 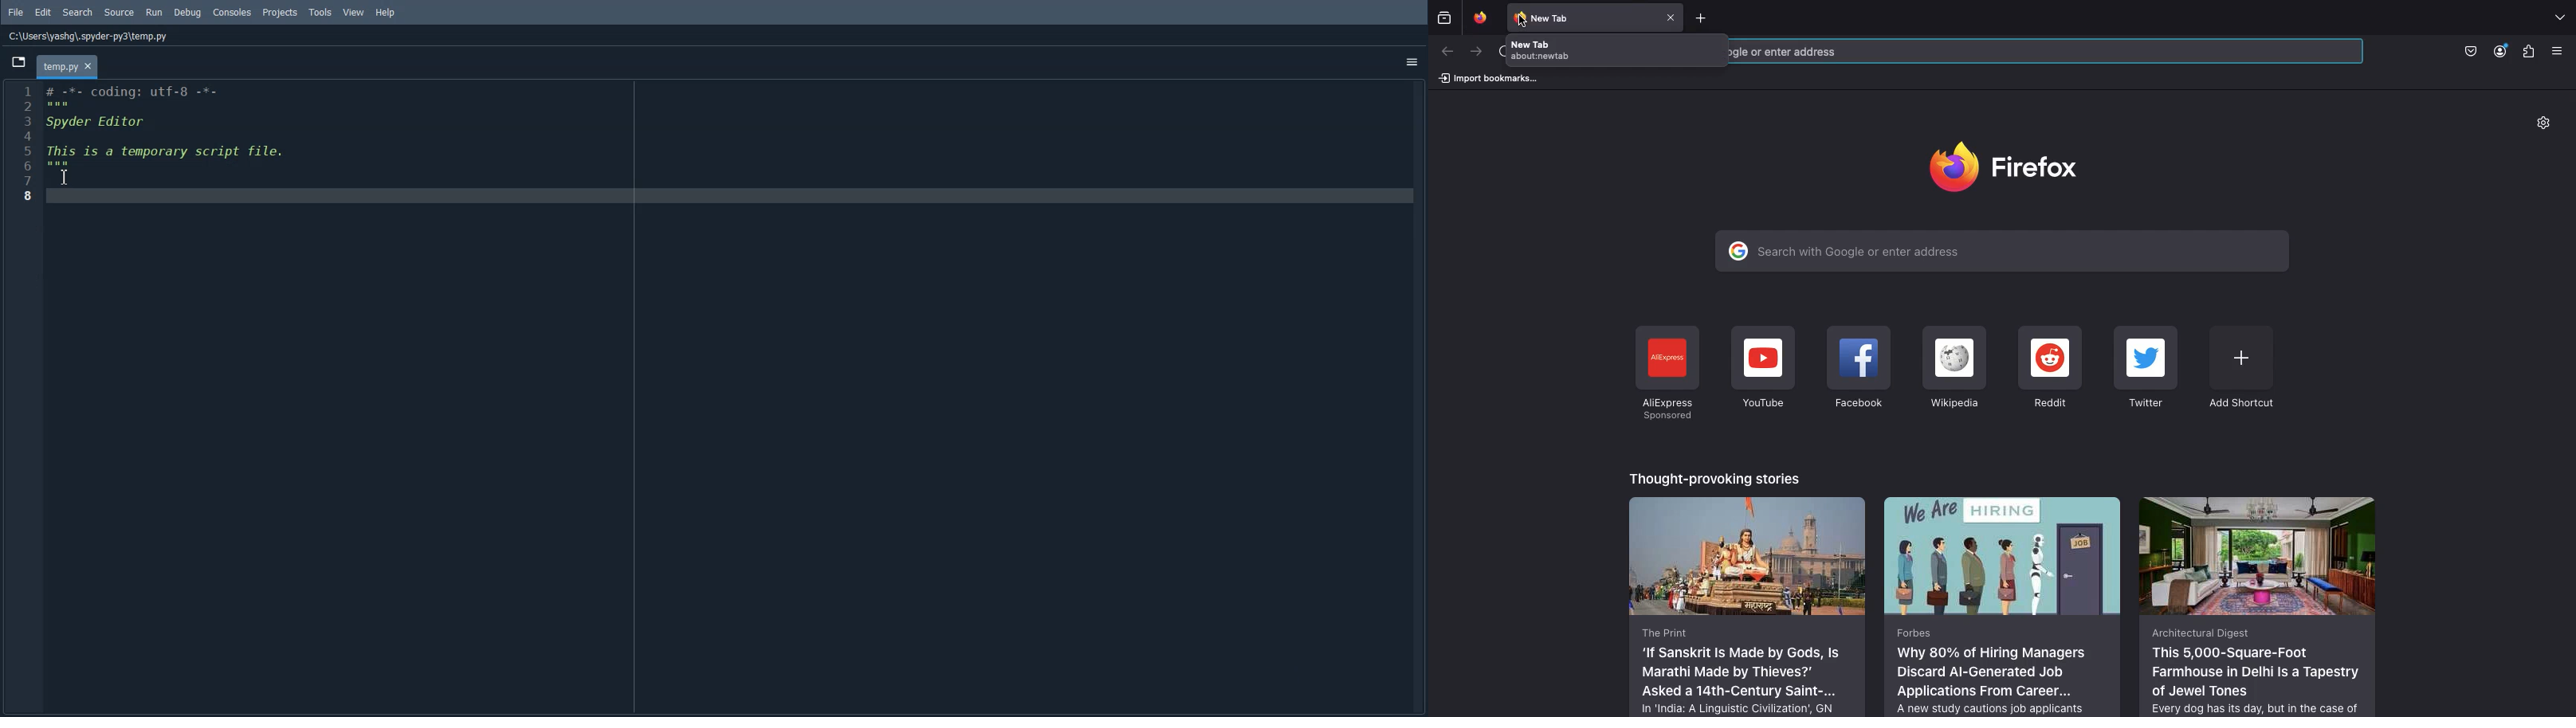 I want to click on Refresh, so click(x=1497, y=52).